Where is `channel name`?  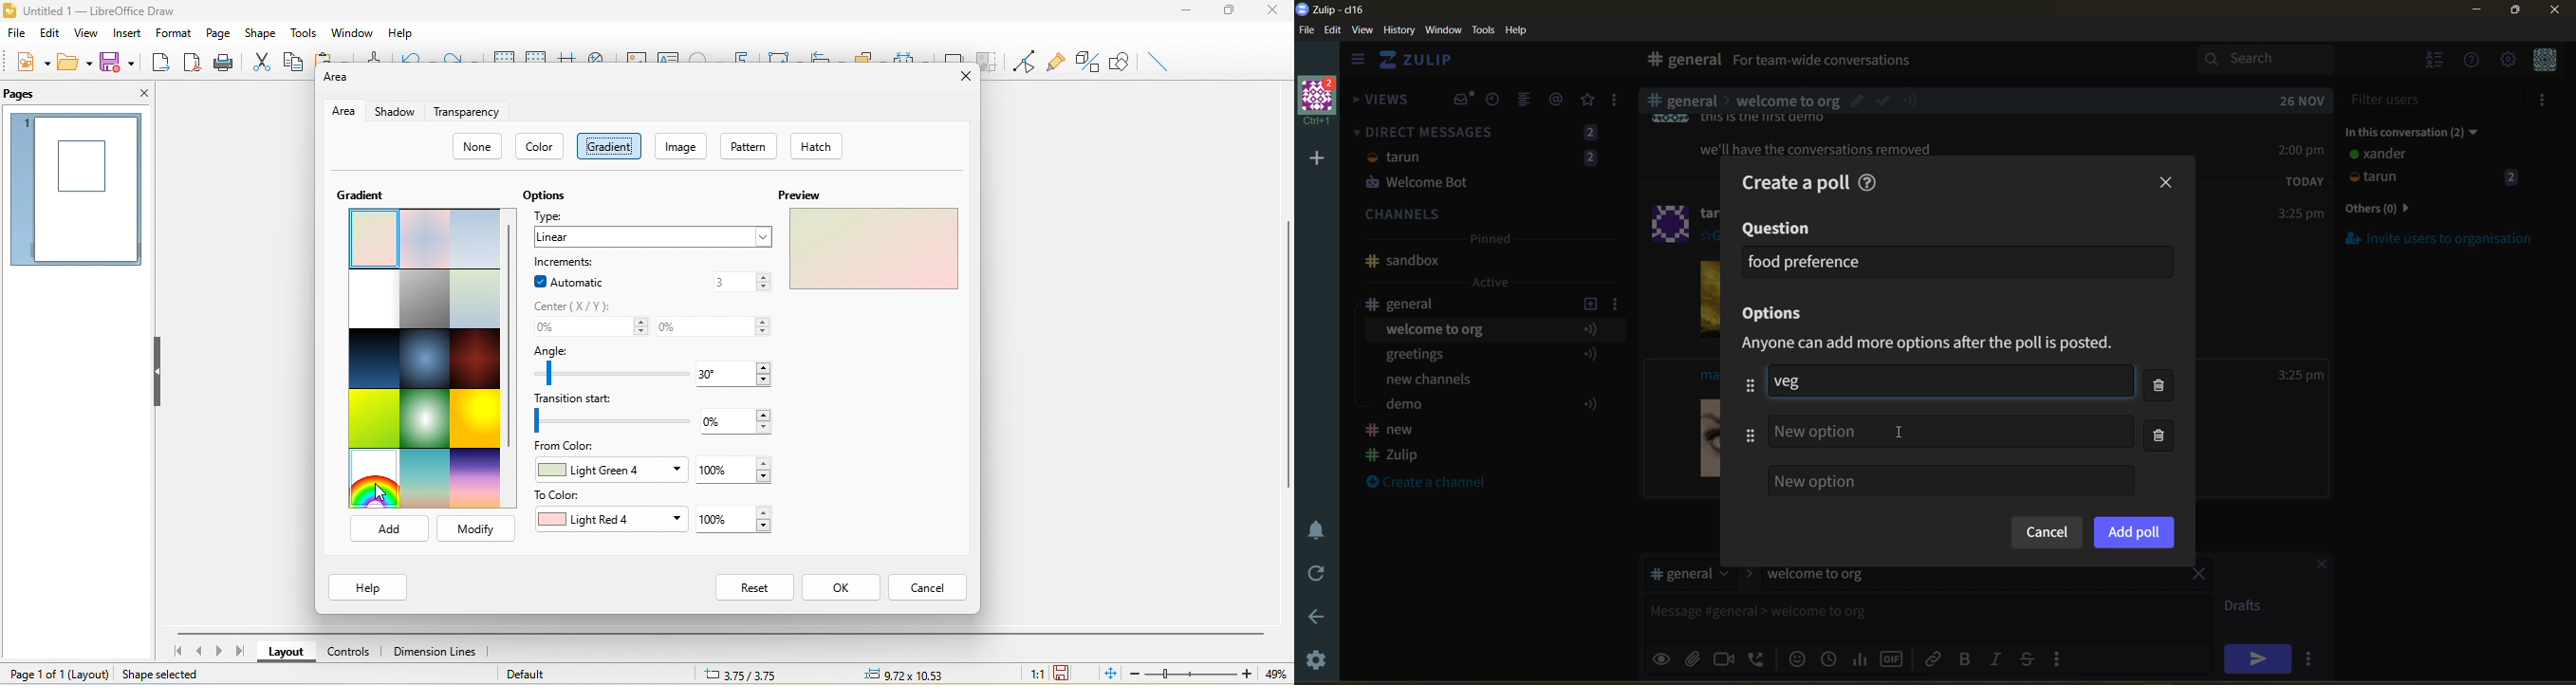
channel name is located at coordinates (1410, 304).